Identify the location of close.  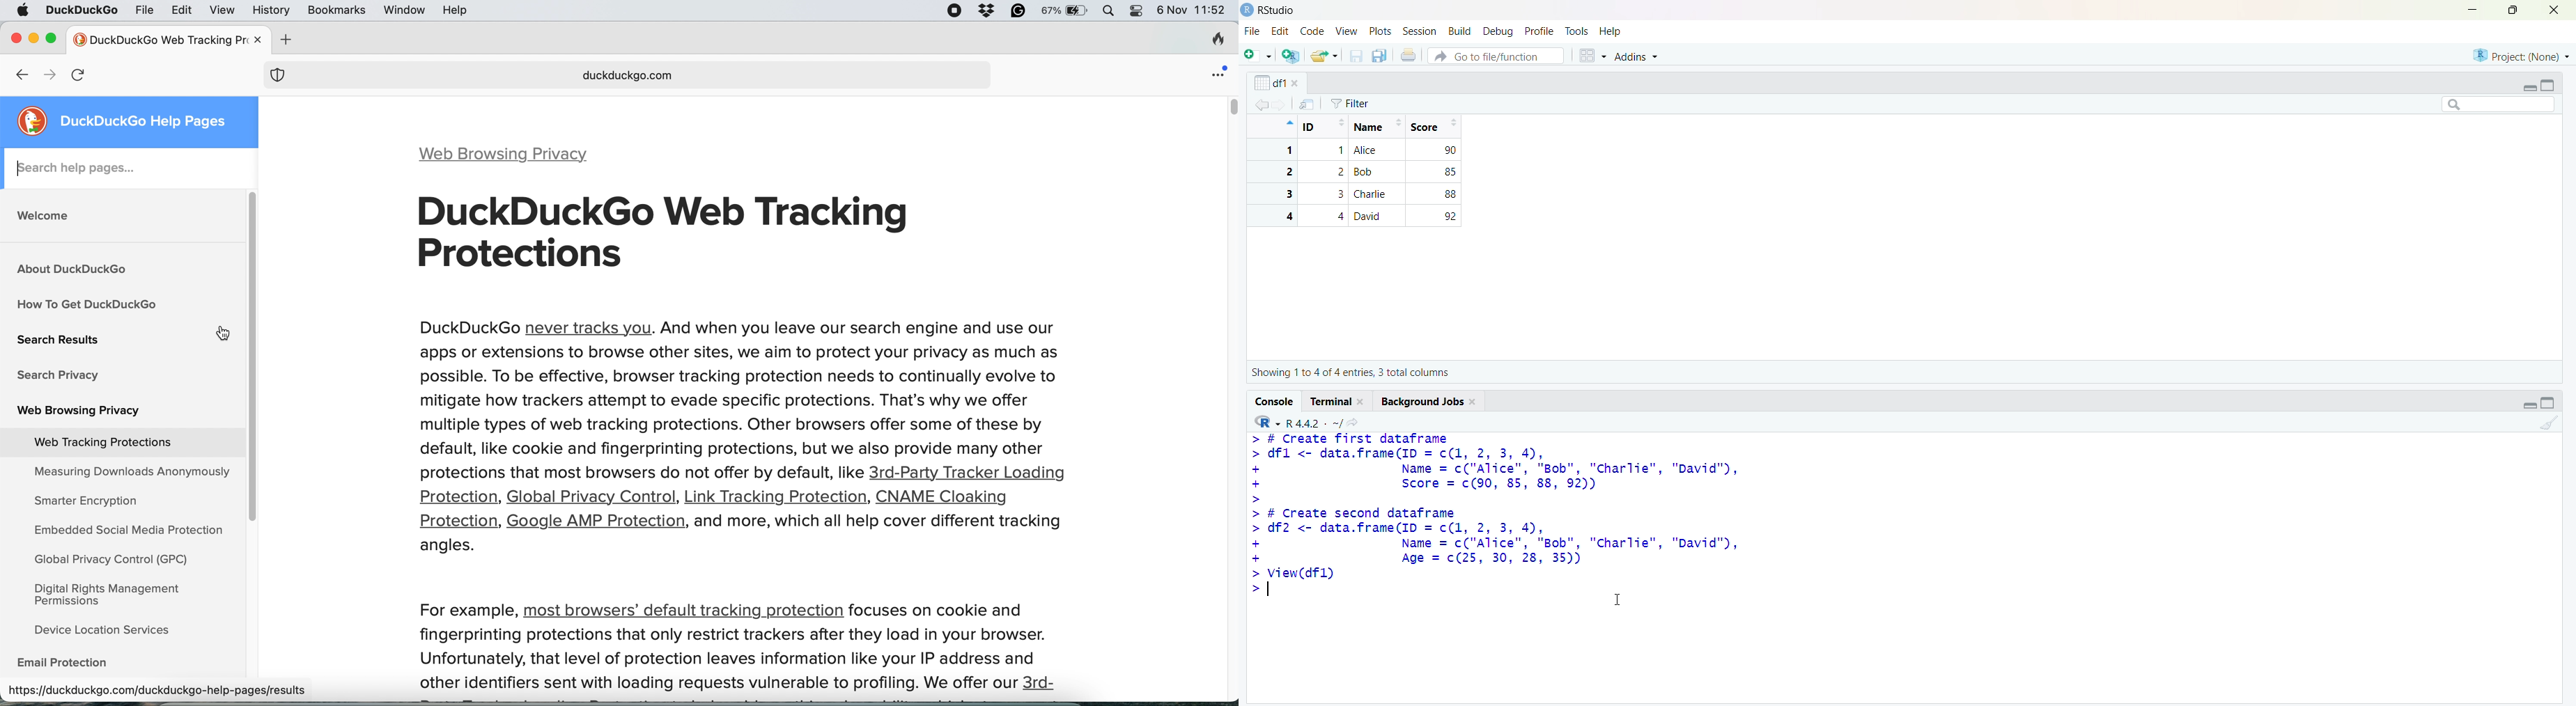
(1475, 402).